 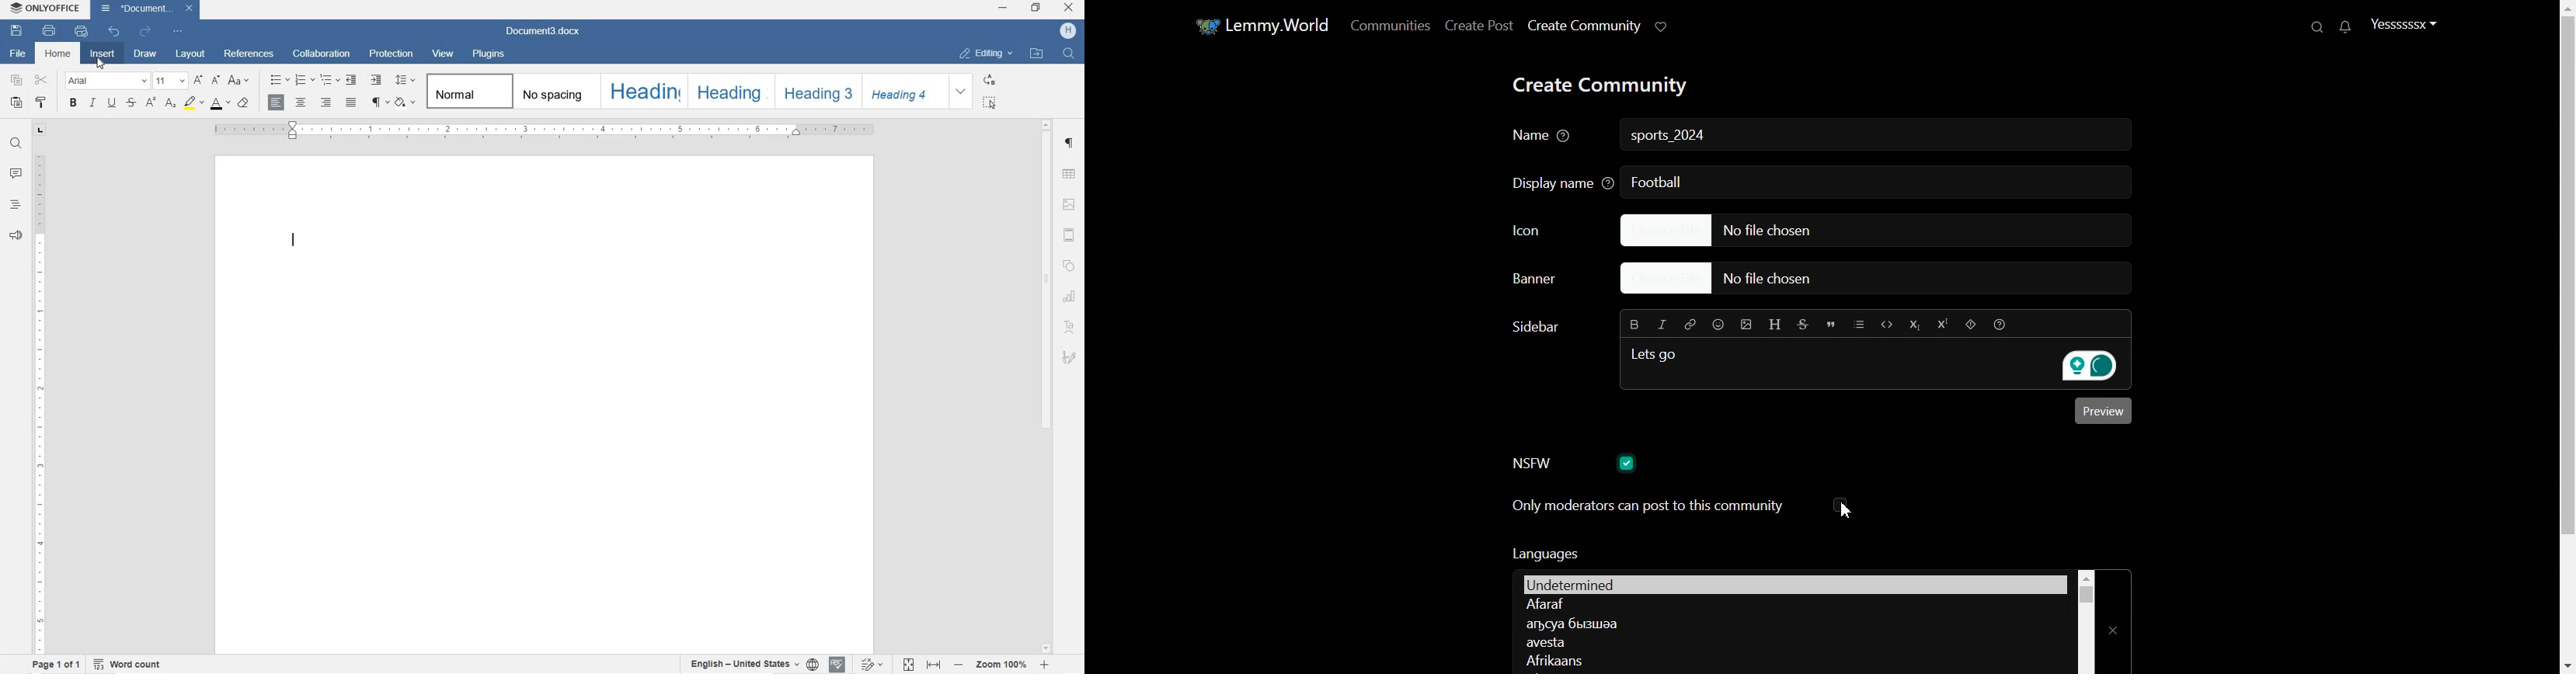 What do you see at coordinates (2319, 26) in the screenshot?
I see `Search` at bounding box center [2319, 26].